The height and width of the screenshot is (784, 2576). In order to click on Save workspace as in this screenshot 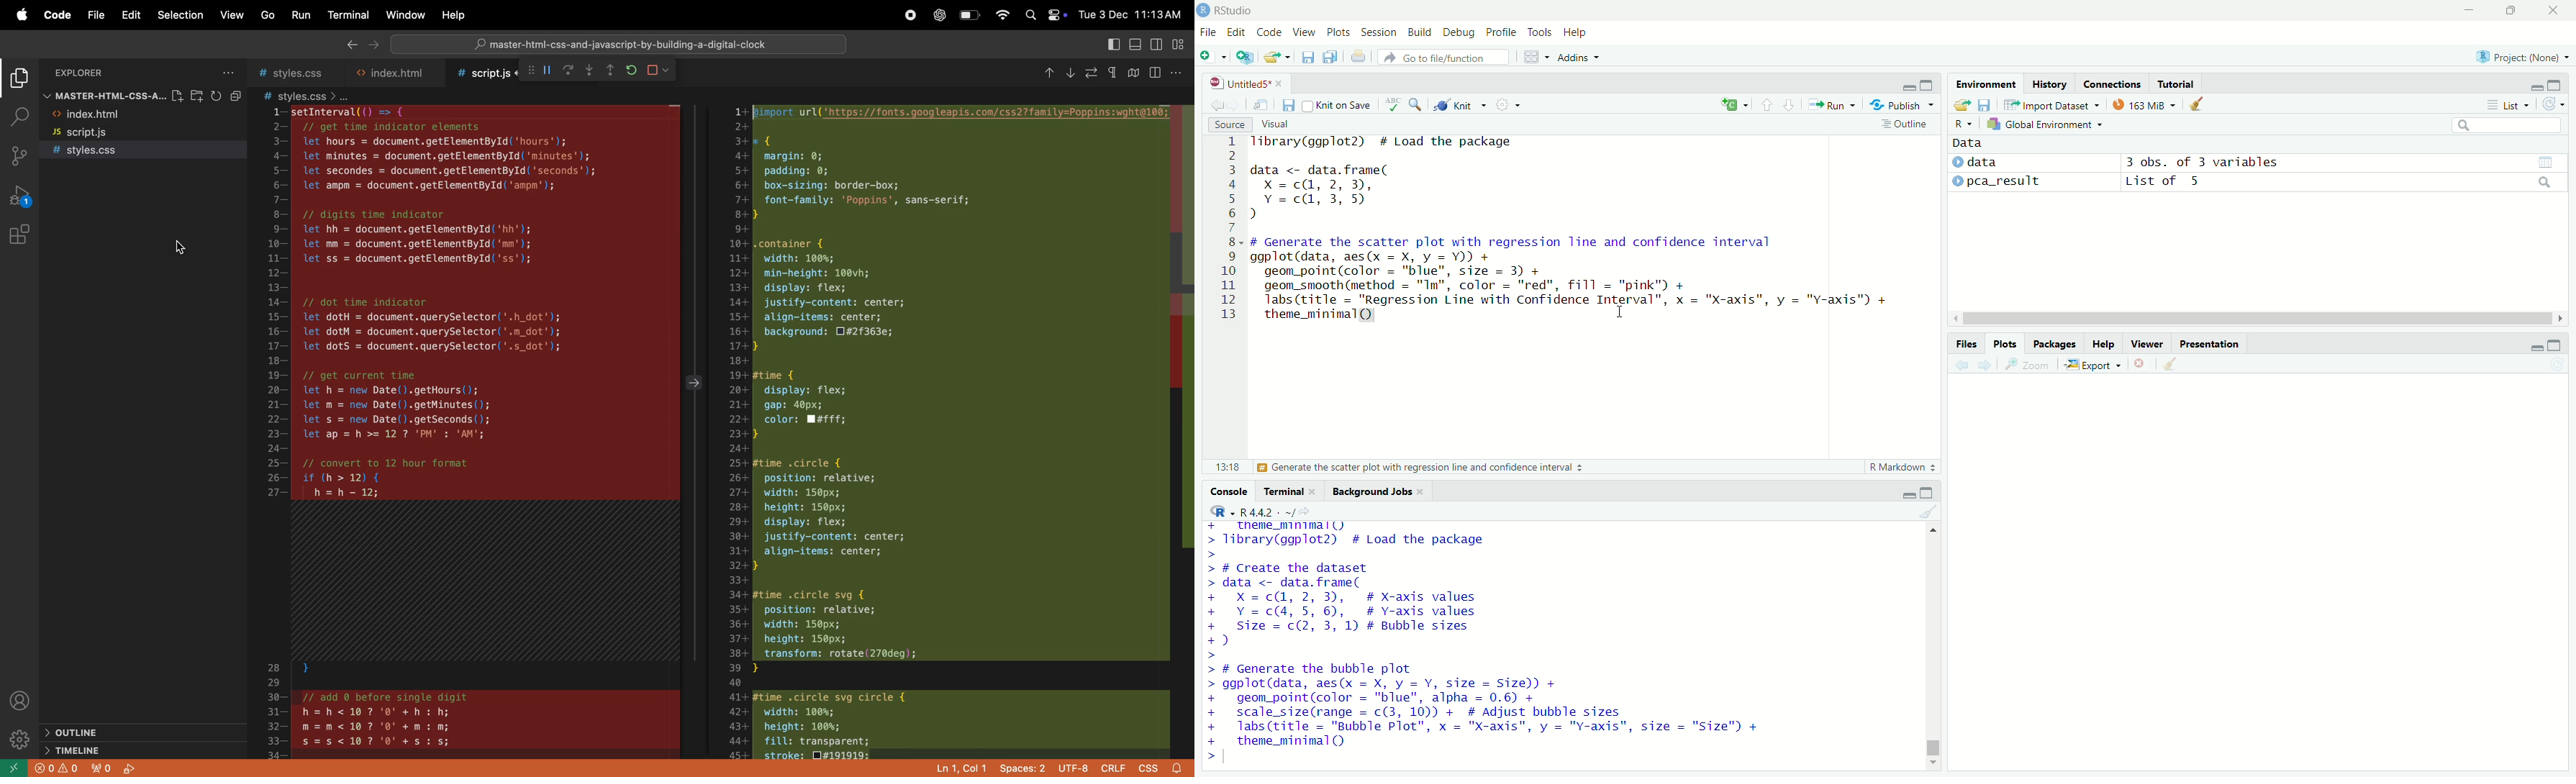, I will do `click(1984, 104)`.